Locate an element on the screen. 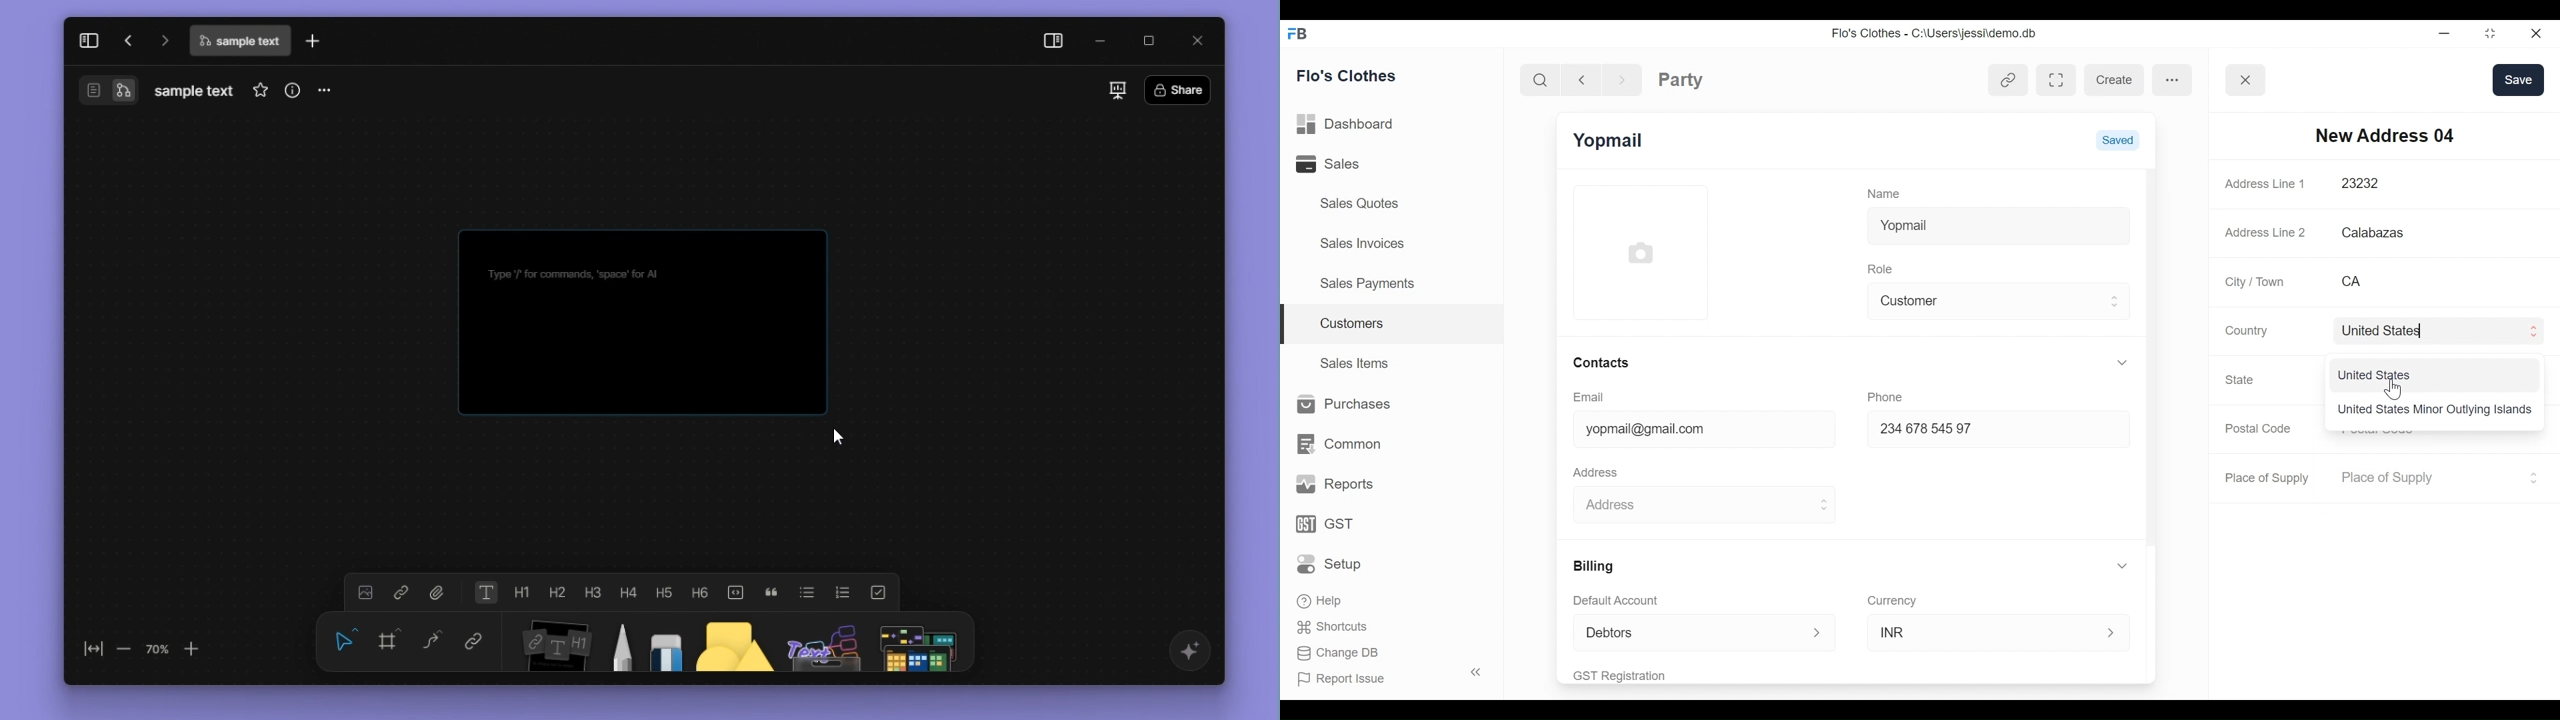 This screenshot has height=728, width=2576. Sales is located at coordinates (1346, 163).